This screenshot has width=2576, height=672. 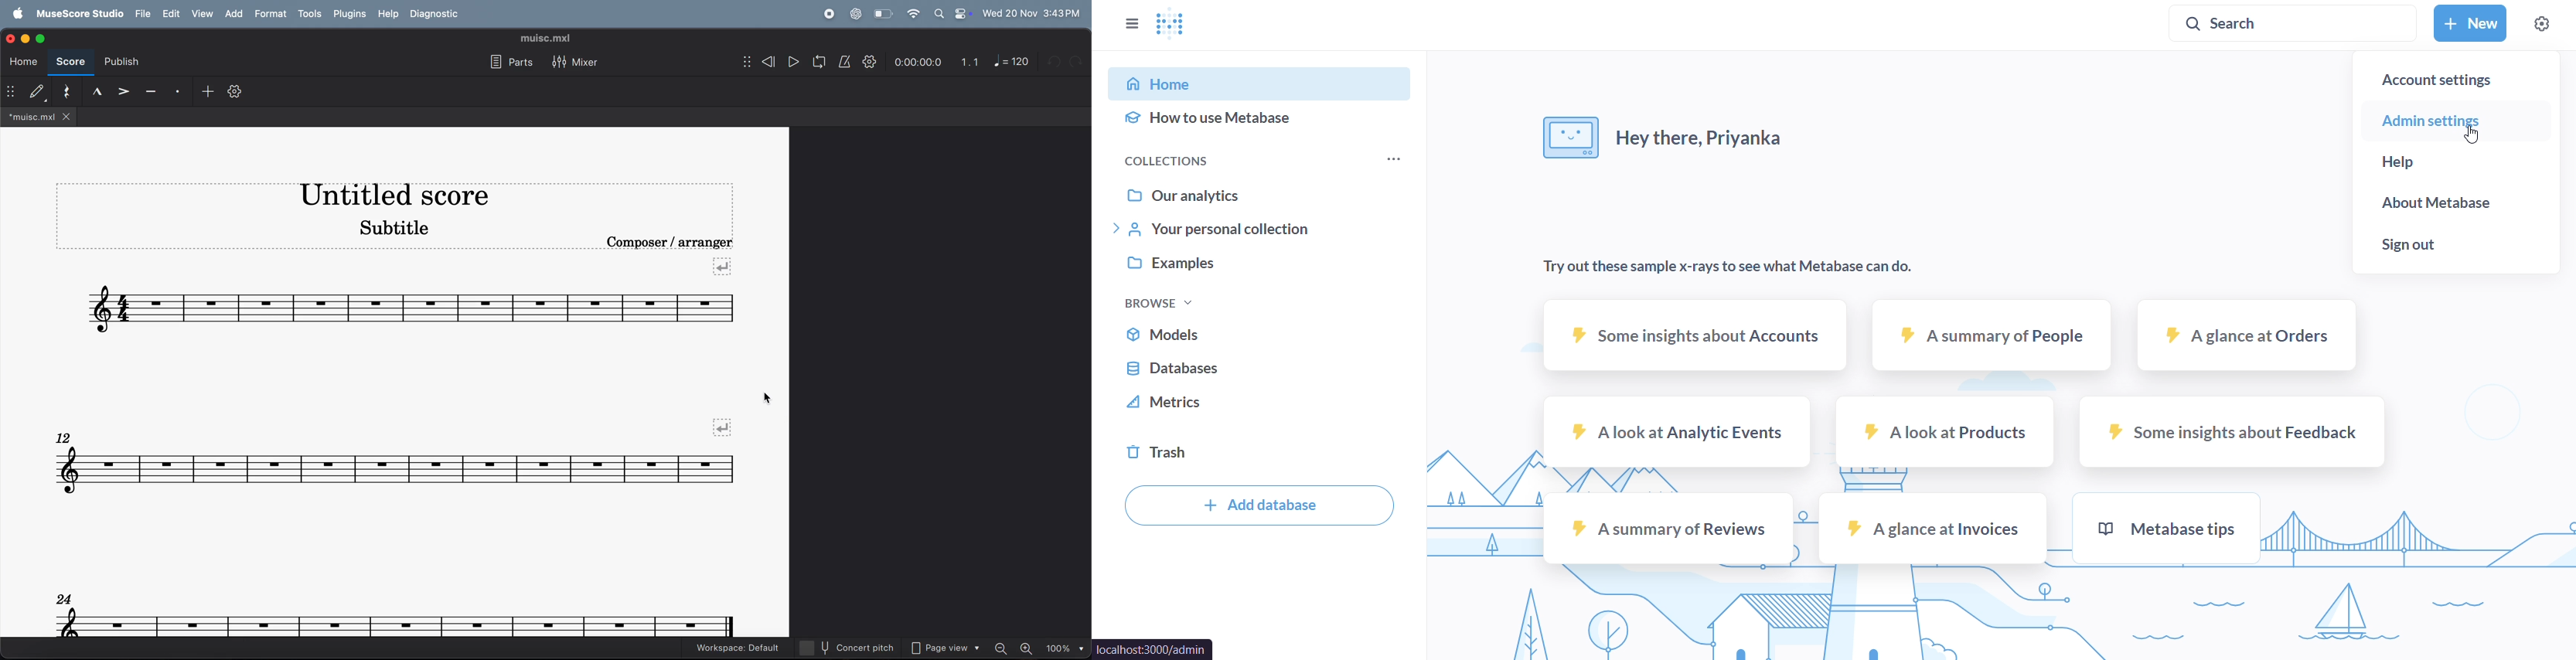 What do you see at coordinates (1259, 267) in the screenshot?
I see `examples` at bounding box center [1259, 267].